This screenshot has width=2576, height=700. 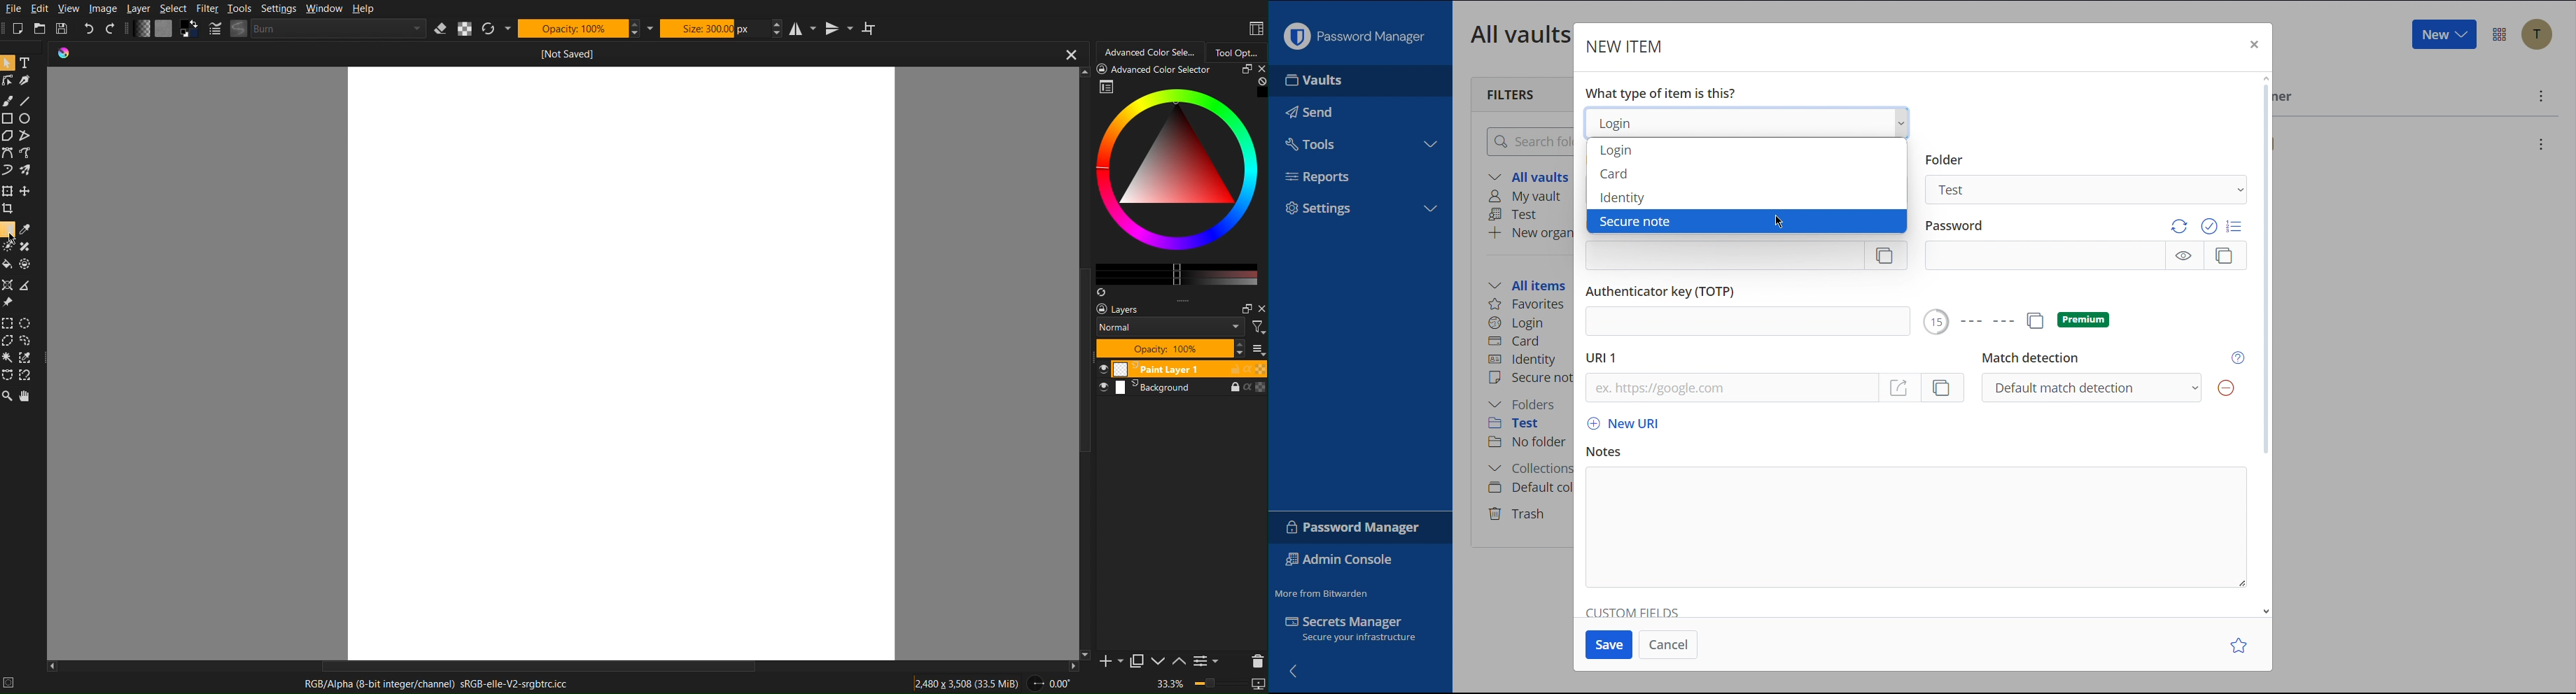 What do you see at coordinates (1524, 425) in the screenshot?
I see `Test` at bounding box center [1524, 425].